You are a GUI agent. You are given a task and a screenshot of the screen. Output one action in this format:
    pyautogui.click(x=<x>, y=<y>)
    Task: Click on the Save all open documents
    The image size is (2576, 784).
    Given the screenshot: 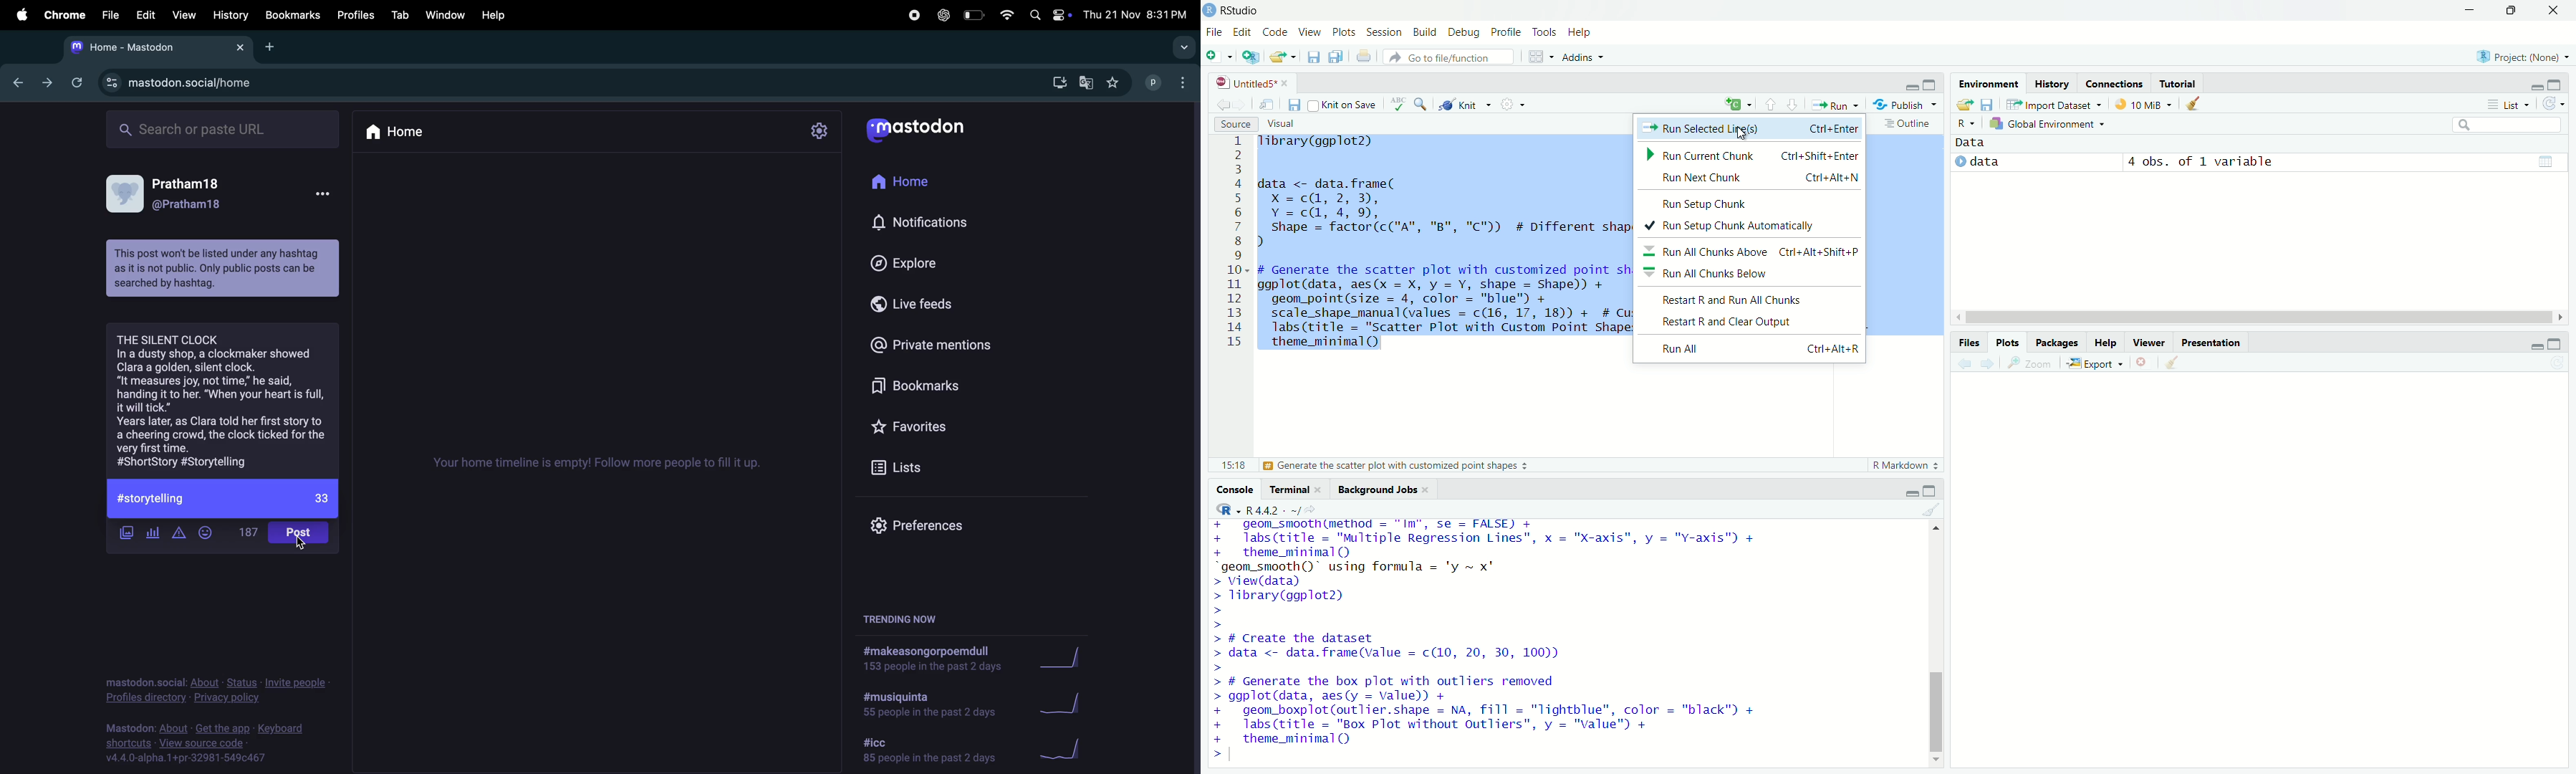 What is the action you would take?
    pyautogui.click(x=1335, y=56)
    